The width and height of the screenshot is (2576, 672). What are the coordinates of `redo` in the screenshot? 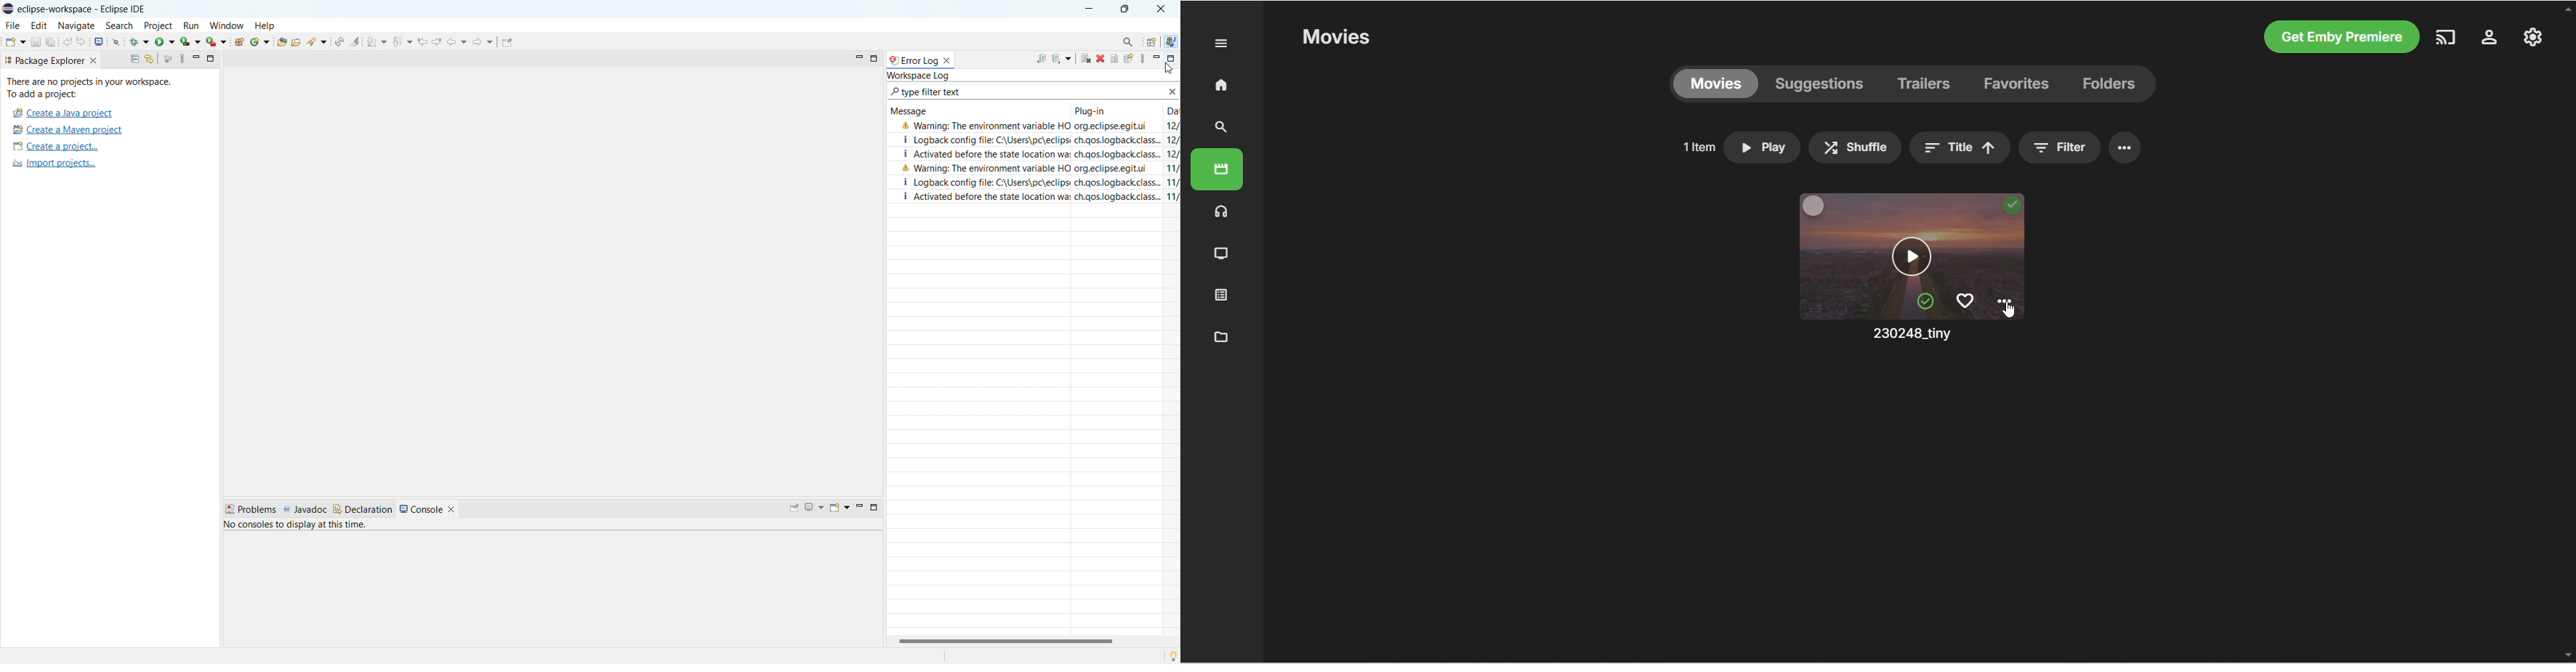 It's located at (82, 41).